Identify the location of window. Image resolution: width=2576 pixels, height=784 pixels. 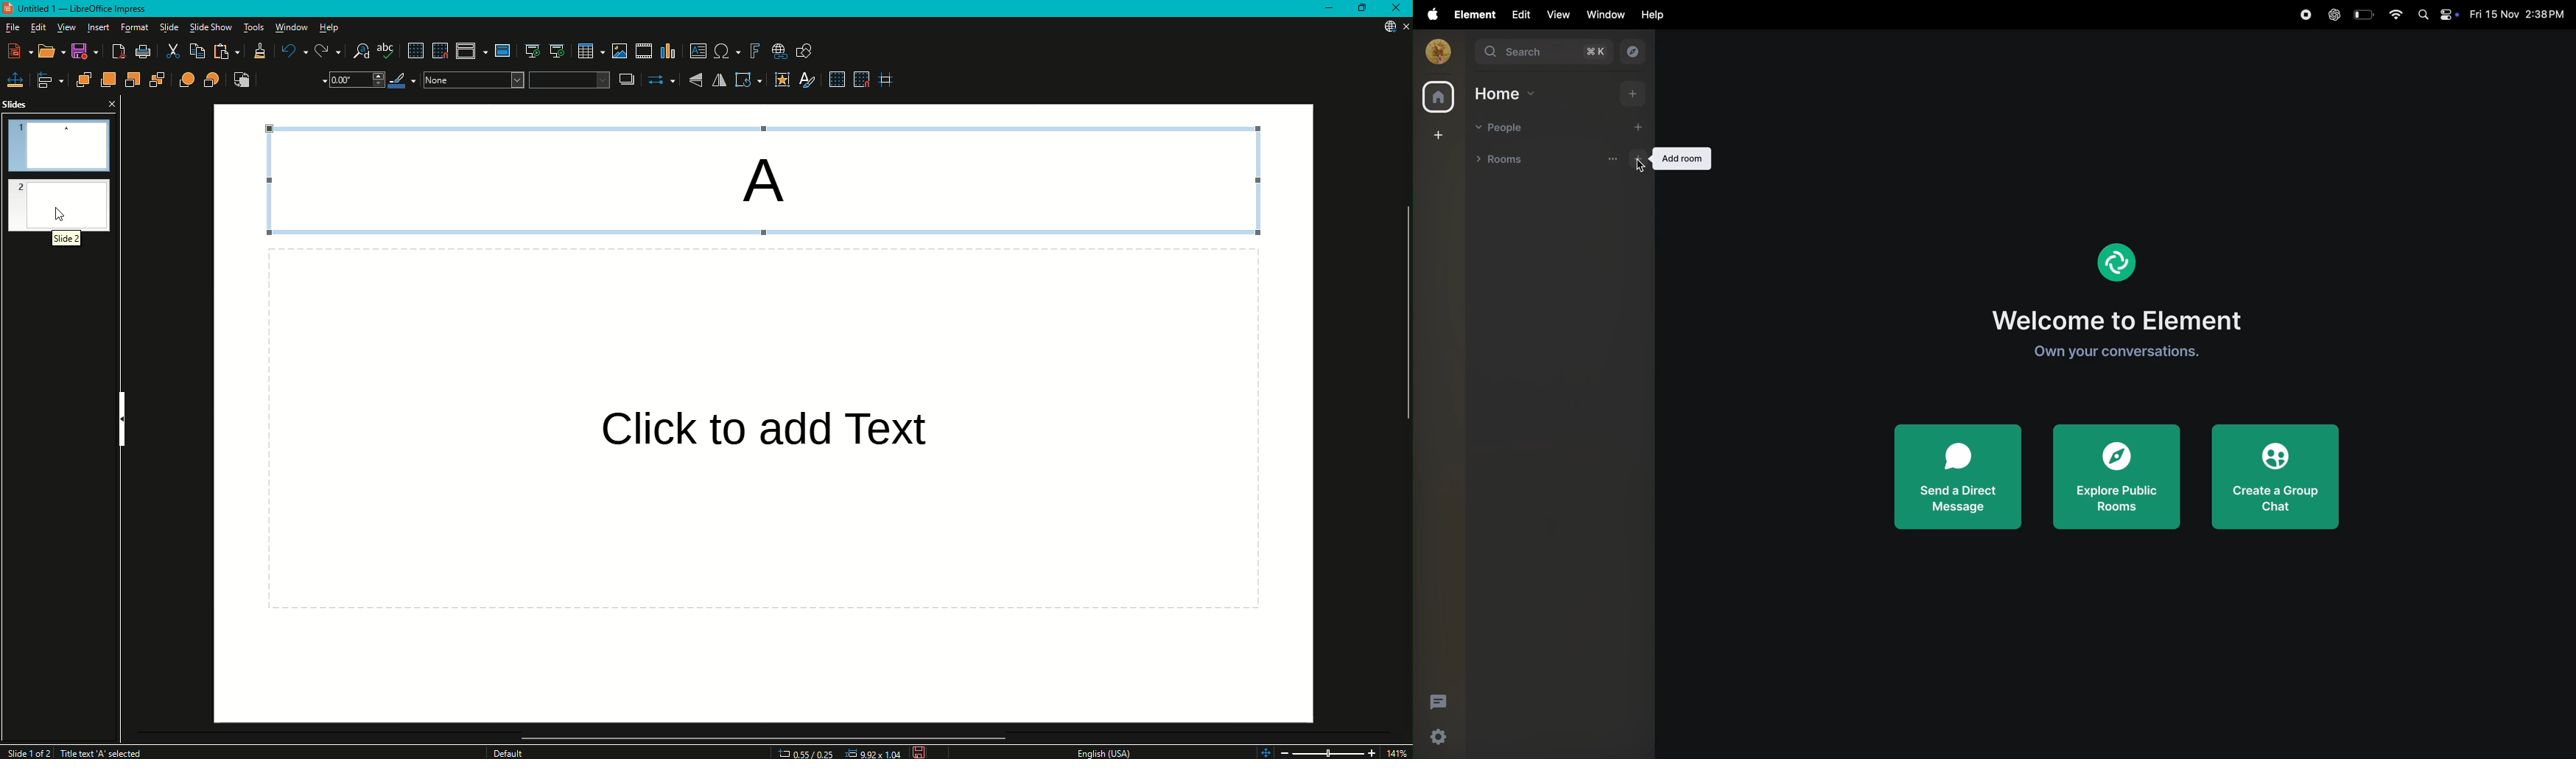
(1607, 14).